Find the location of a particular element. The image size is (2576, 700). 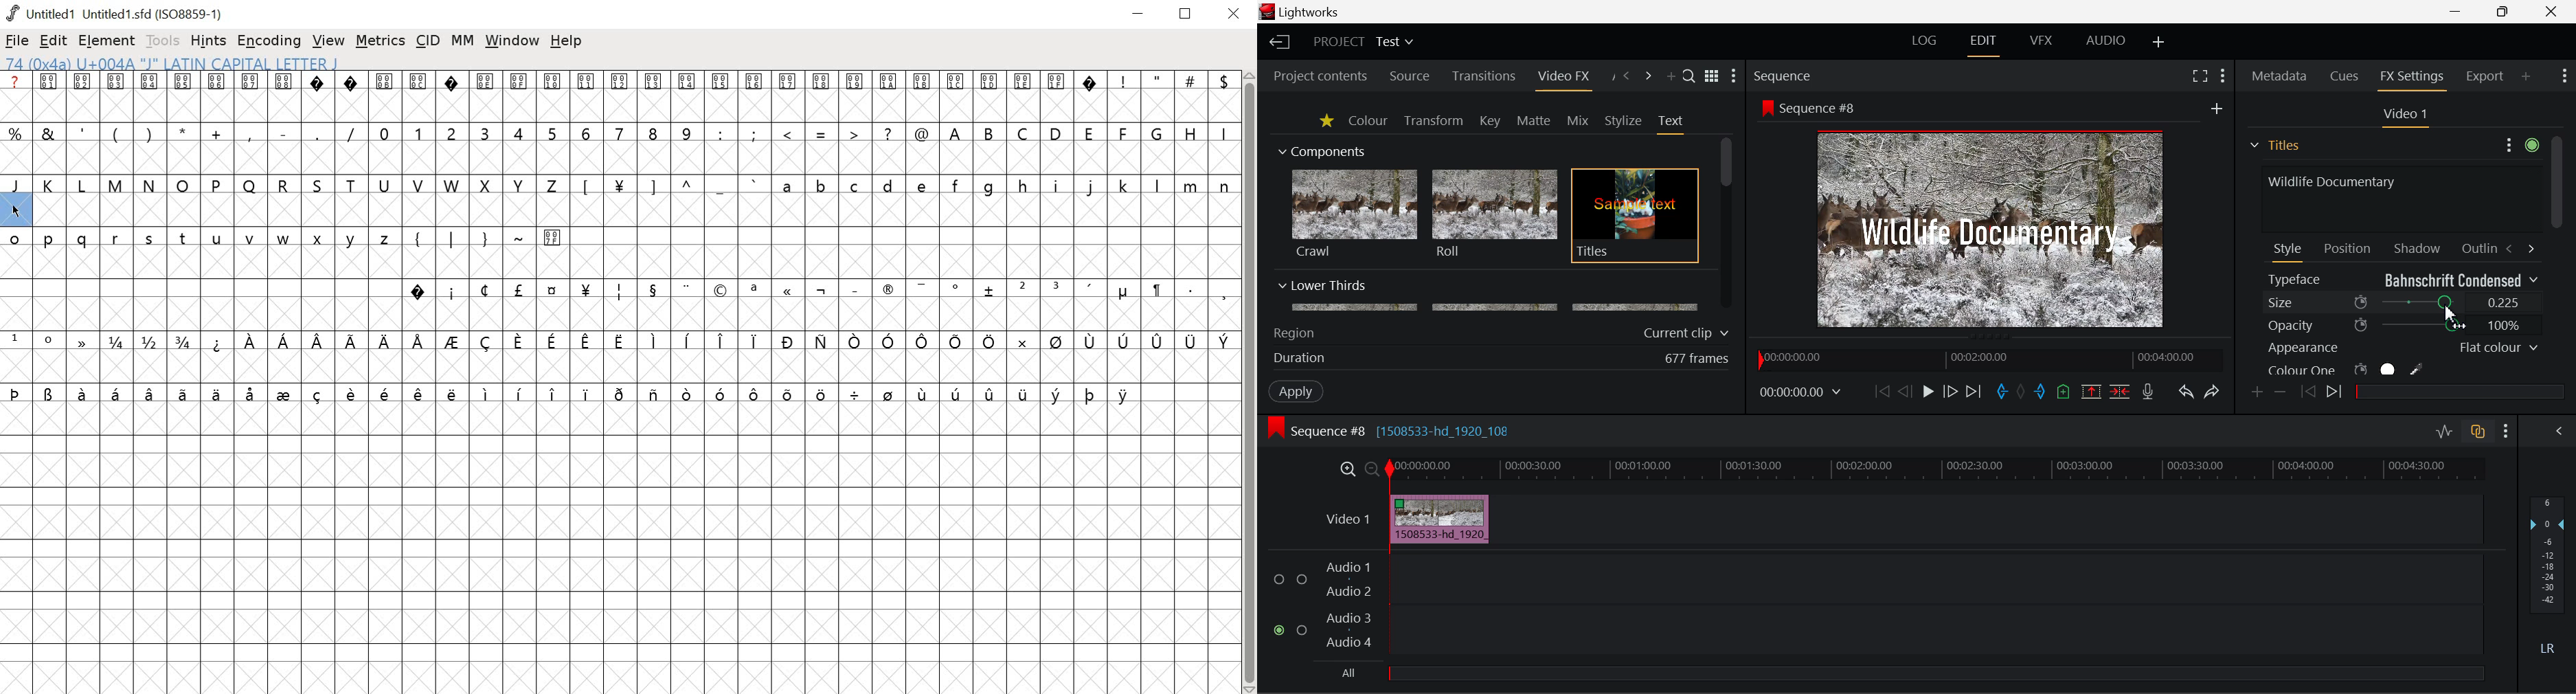

lower case letters is located at coordinates (203, 241).